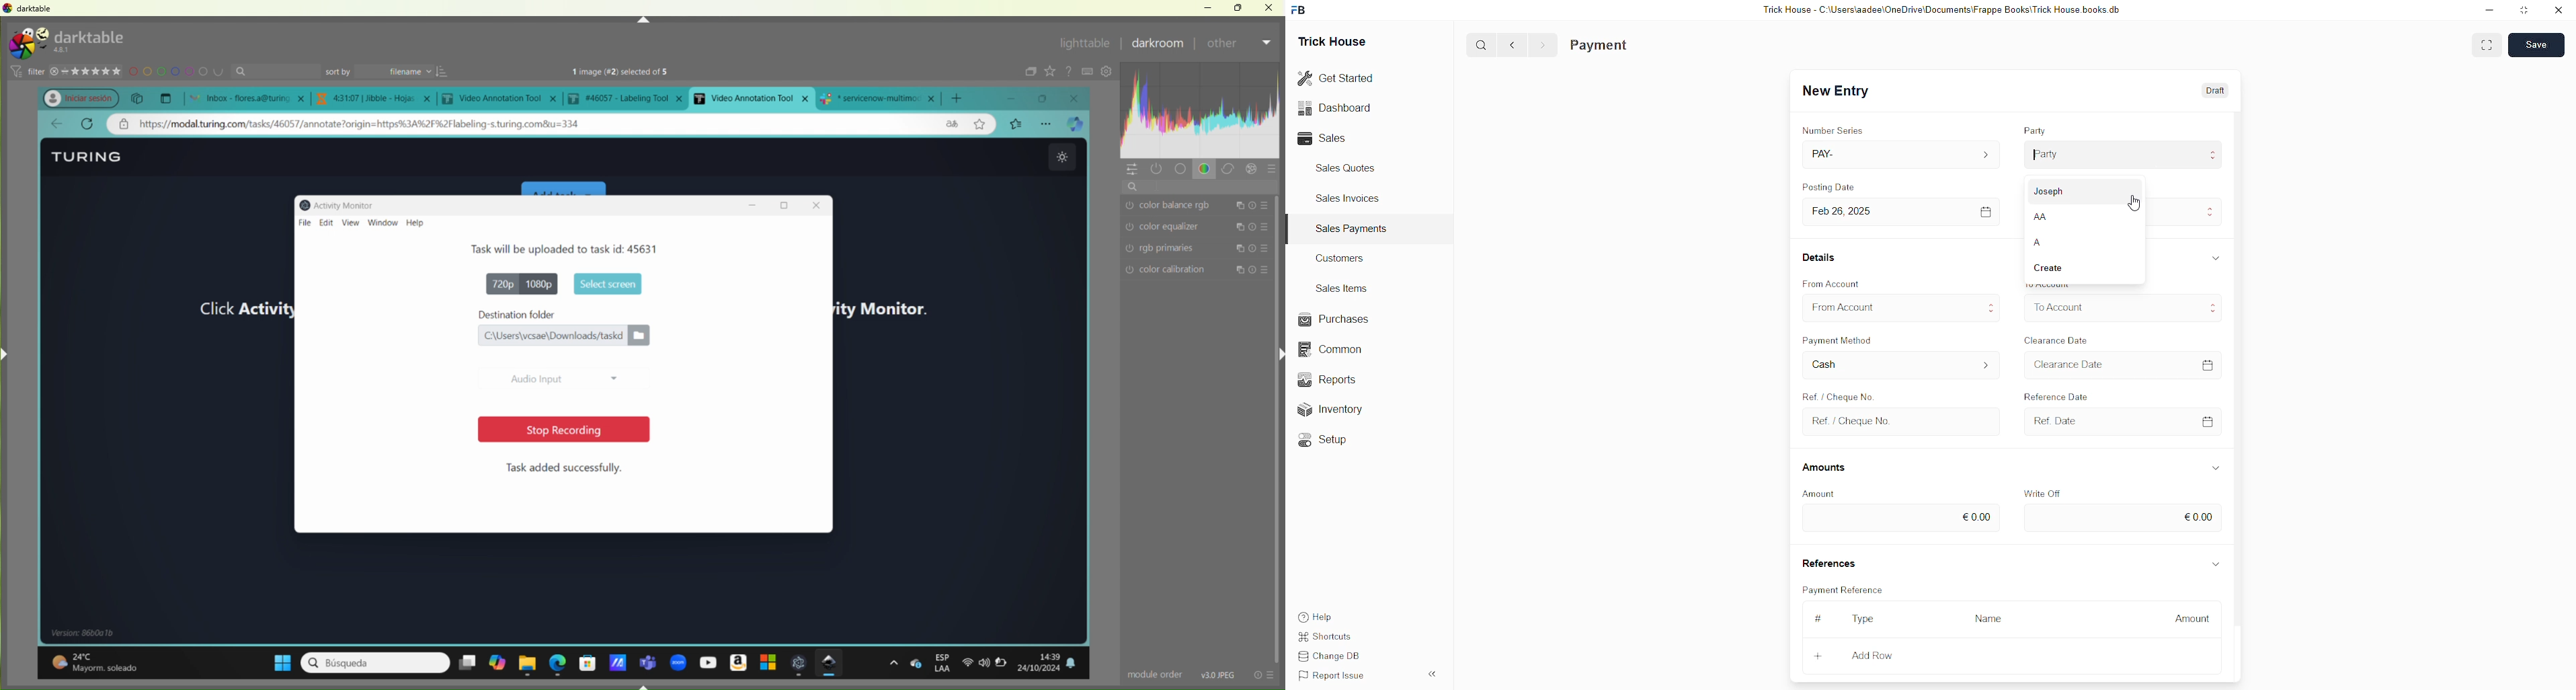 Image resolution: width=2576 pixels, height=700 pixels. What do you see at coordinates (1048, 123) in the screenshot?
I see `options` at bounding box center [1048, 123].